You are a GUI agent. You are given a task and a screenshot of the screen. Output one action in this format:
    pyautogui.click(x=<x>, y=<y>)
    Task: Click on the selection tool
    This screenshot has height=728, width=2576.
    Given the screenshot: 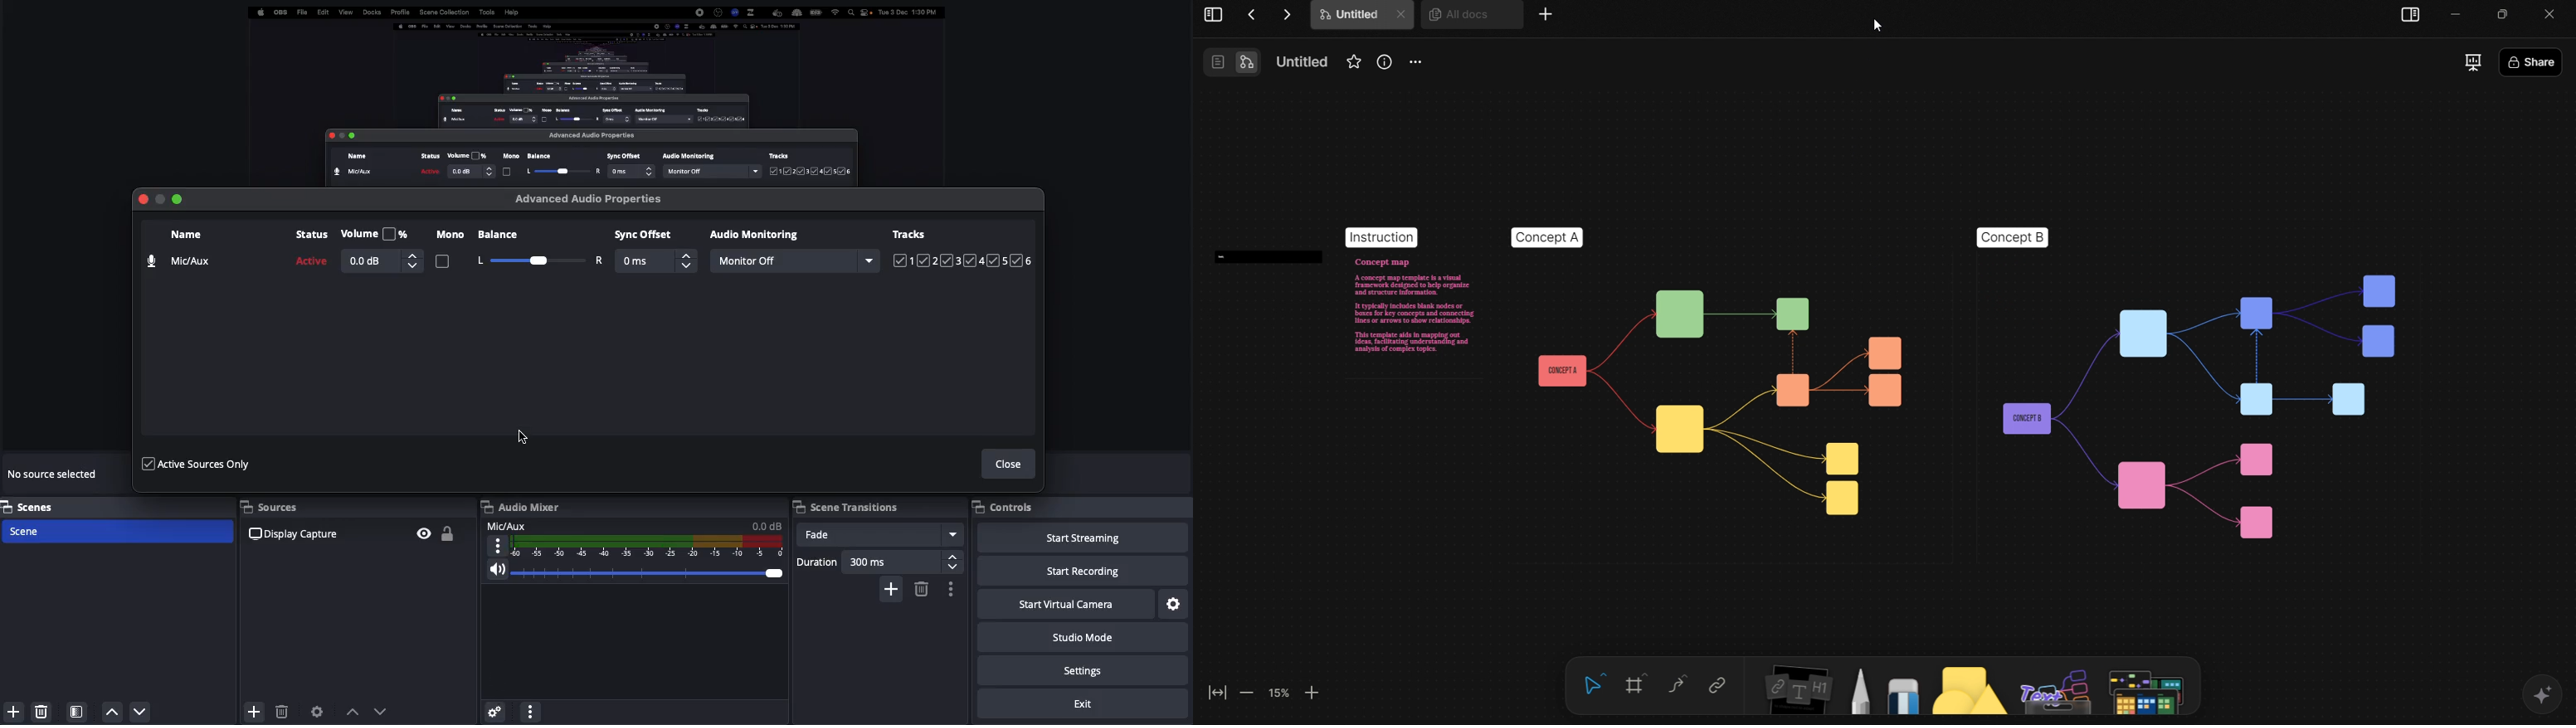 What is the action you would take?
    pyautogui.click(x=1592, y=684)
    